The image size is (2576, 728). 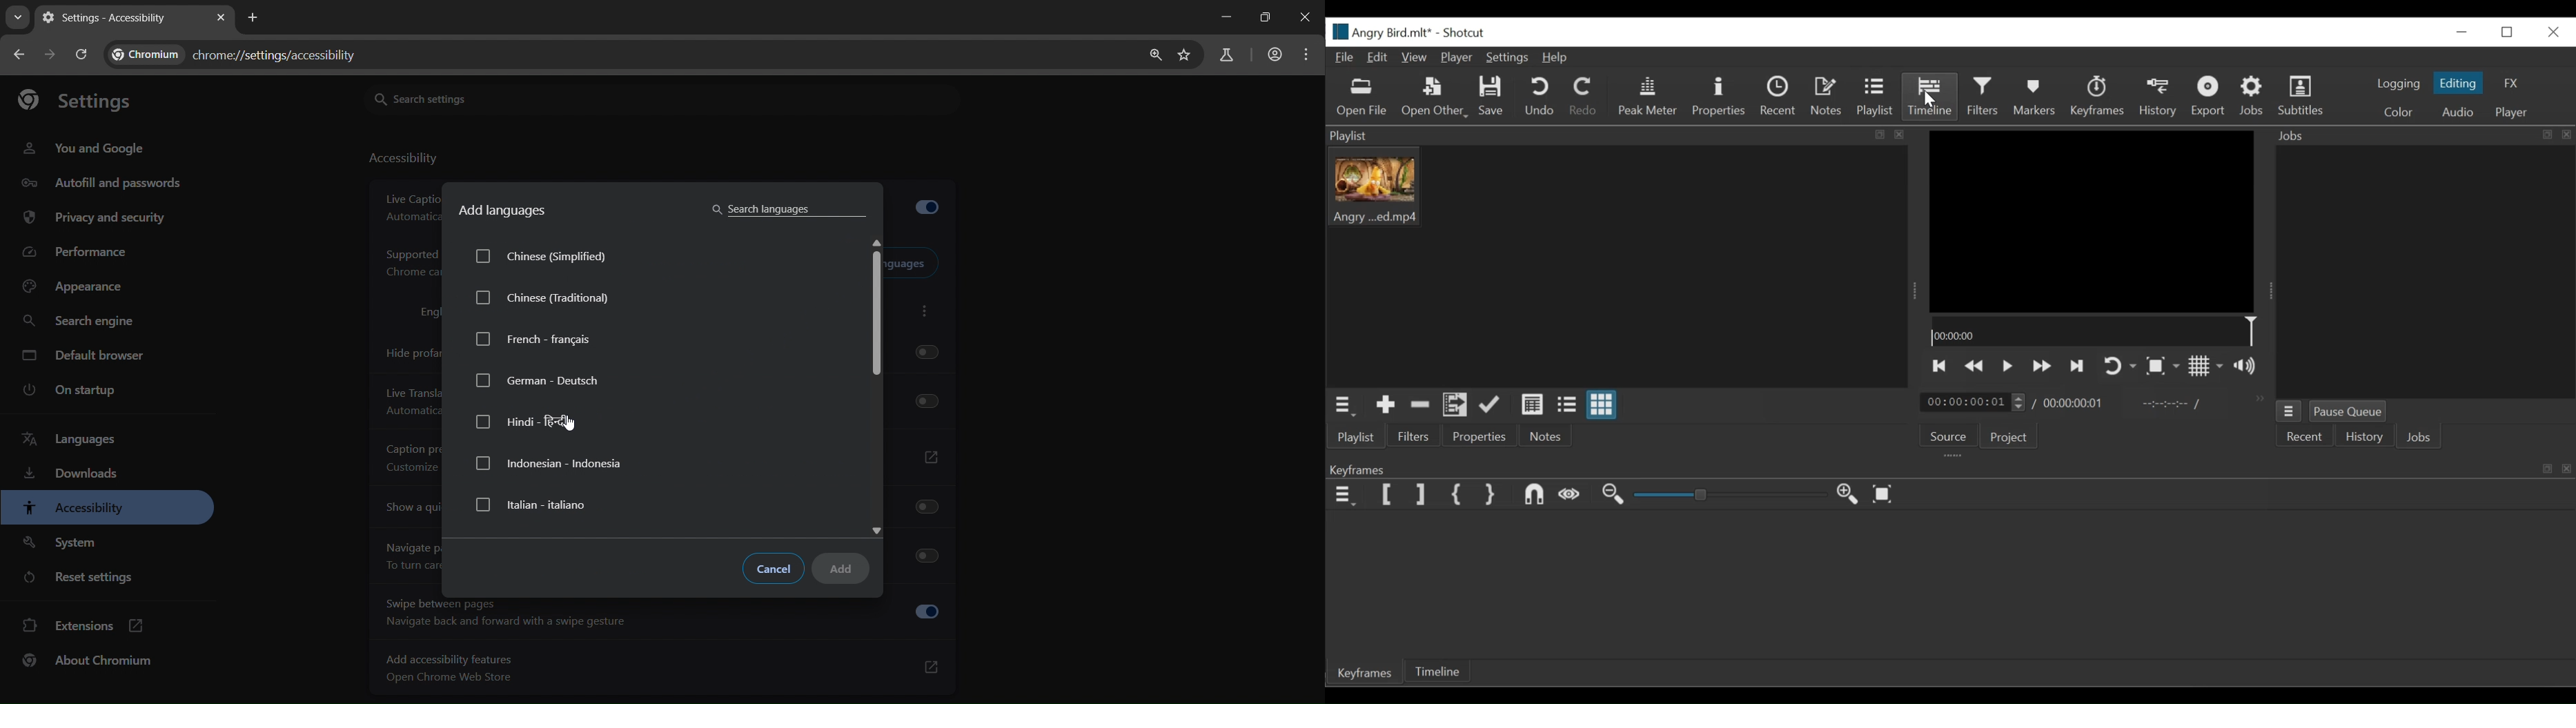 I want to click on Settings, so click(x=1508, y=59).